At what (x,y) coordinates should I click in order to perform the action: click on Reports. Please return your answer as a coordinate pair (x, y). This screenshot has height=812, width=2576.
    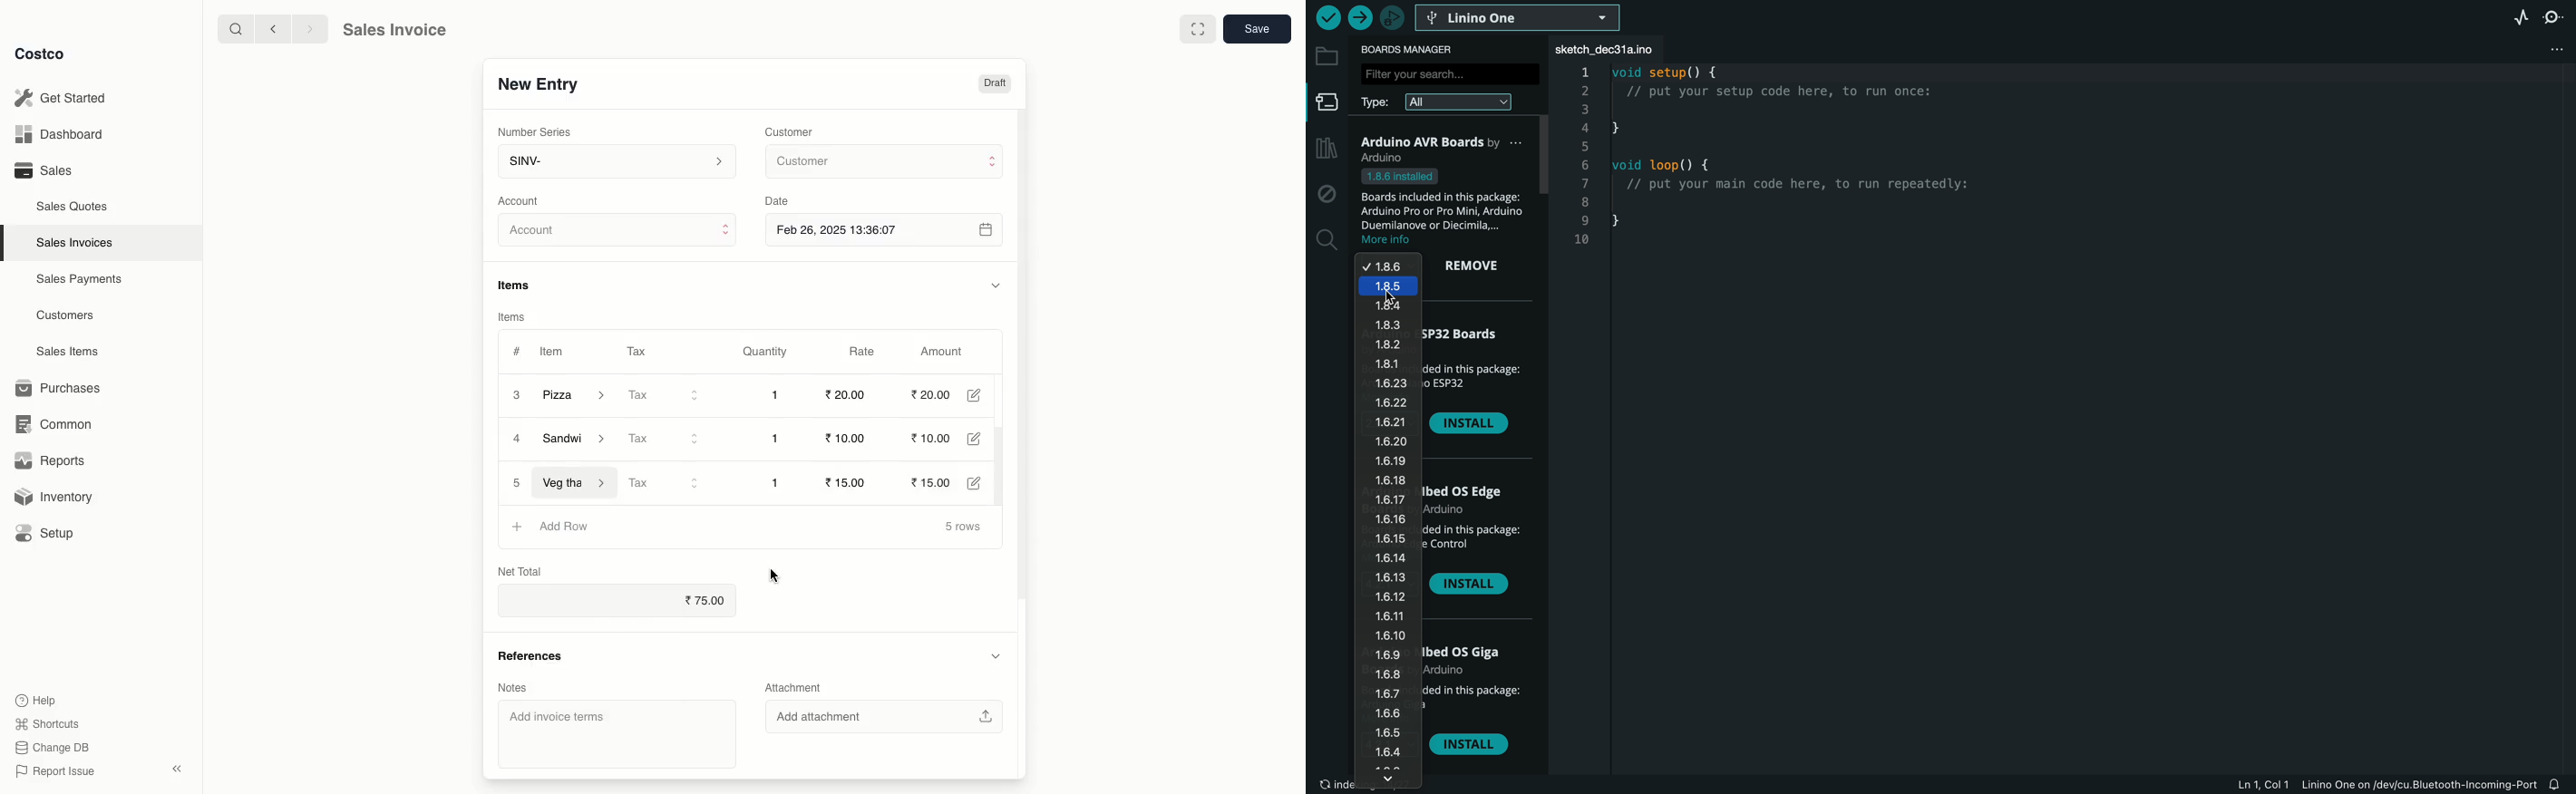
    Looking at the image, I should click on (51, 462).